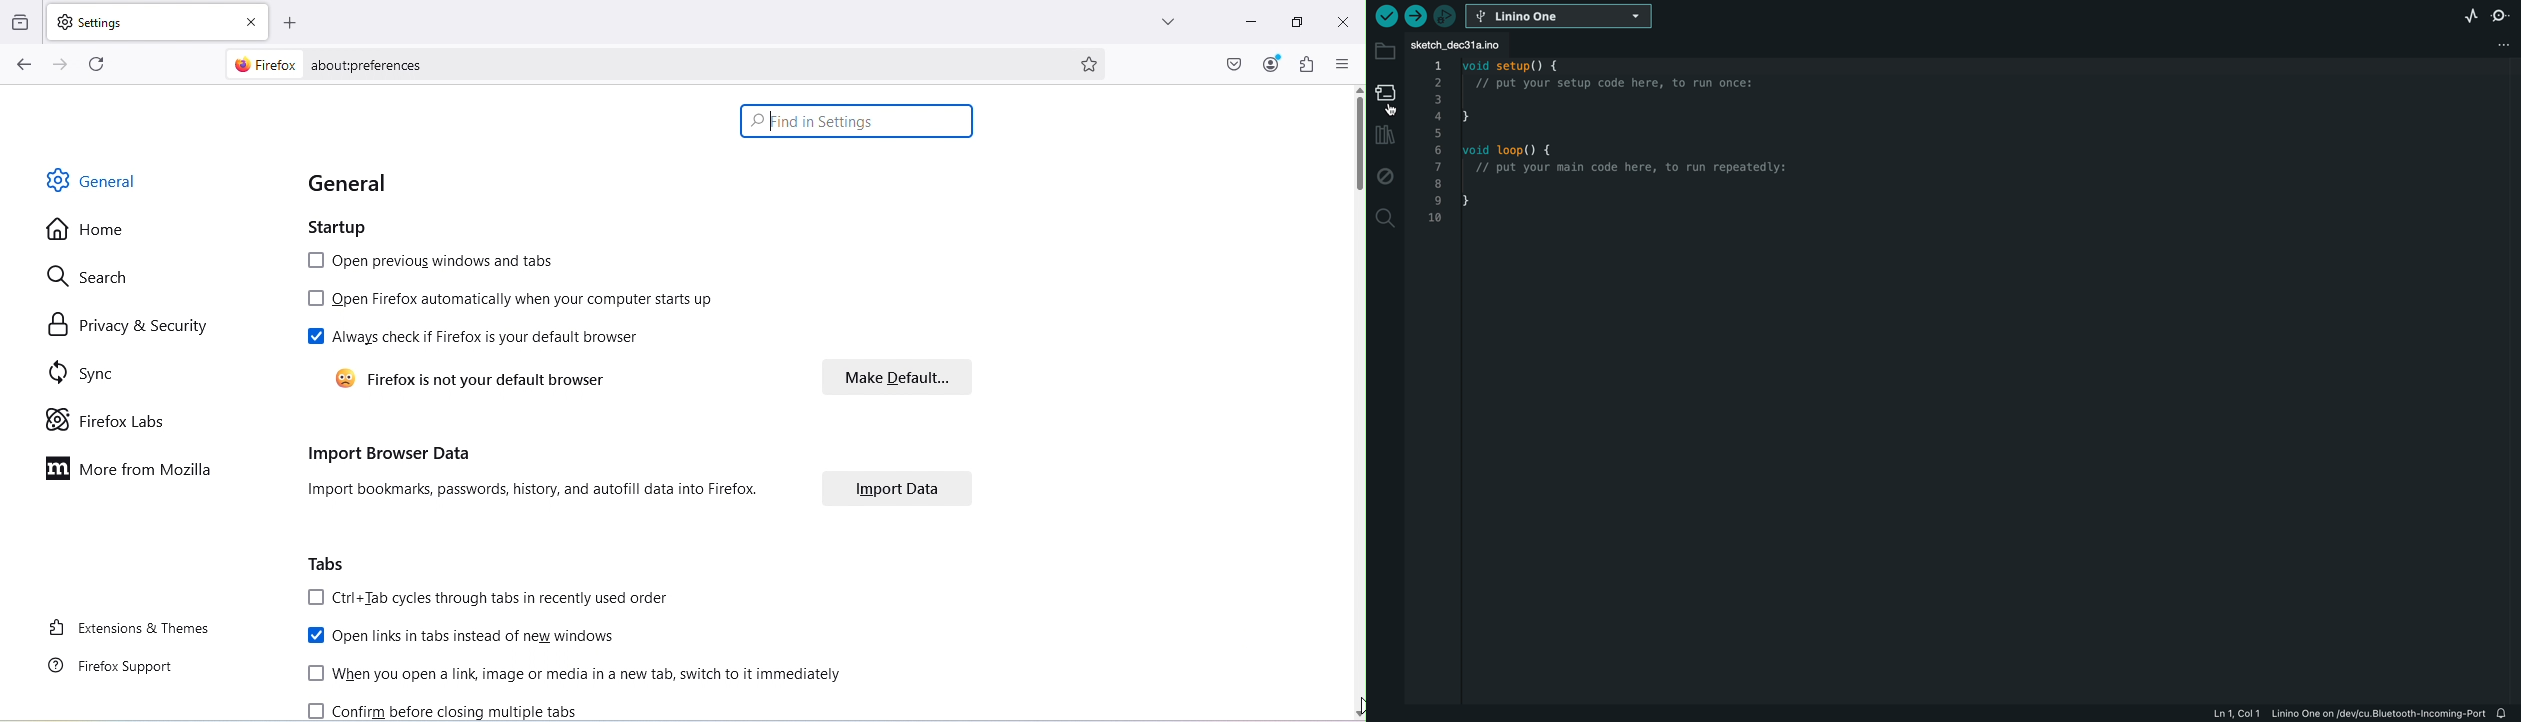  What do you see at coordinates (1295, 24) in the screenshot?
I see `Maximize` at bounding box center [1295, 24].